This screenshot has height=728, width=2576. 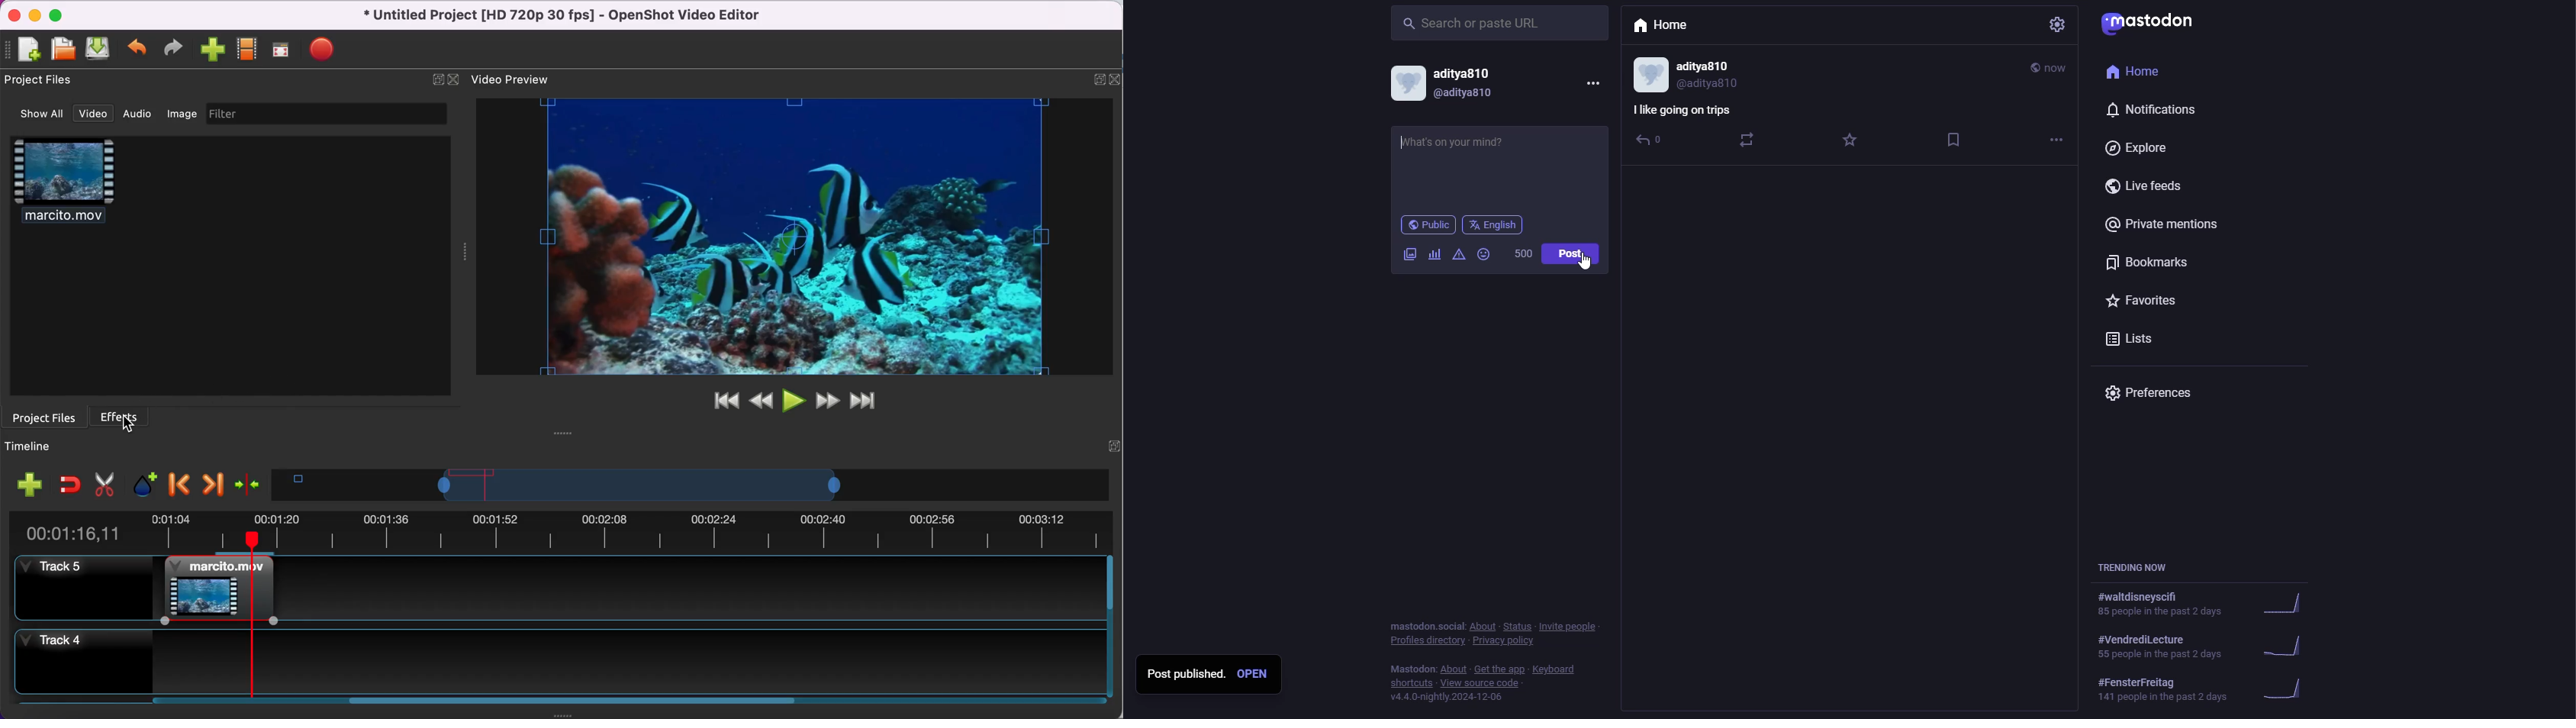 I want to click on new file, so click(x=24, y=49).